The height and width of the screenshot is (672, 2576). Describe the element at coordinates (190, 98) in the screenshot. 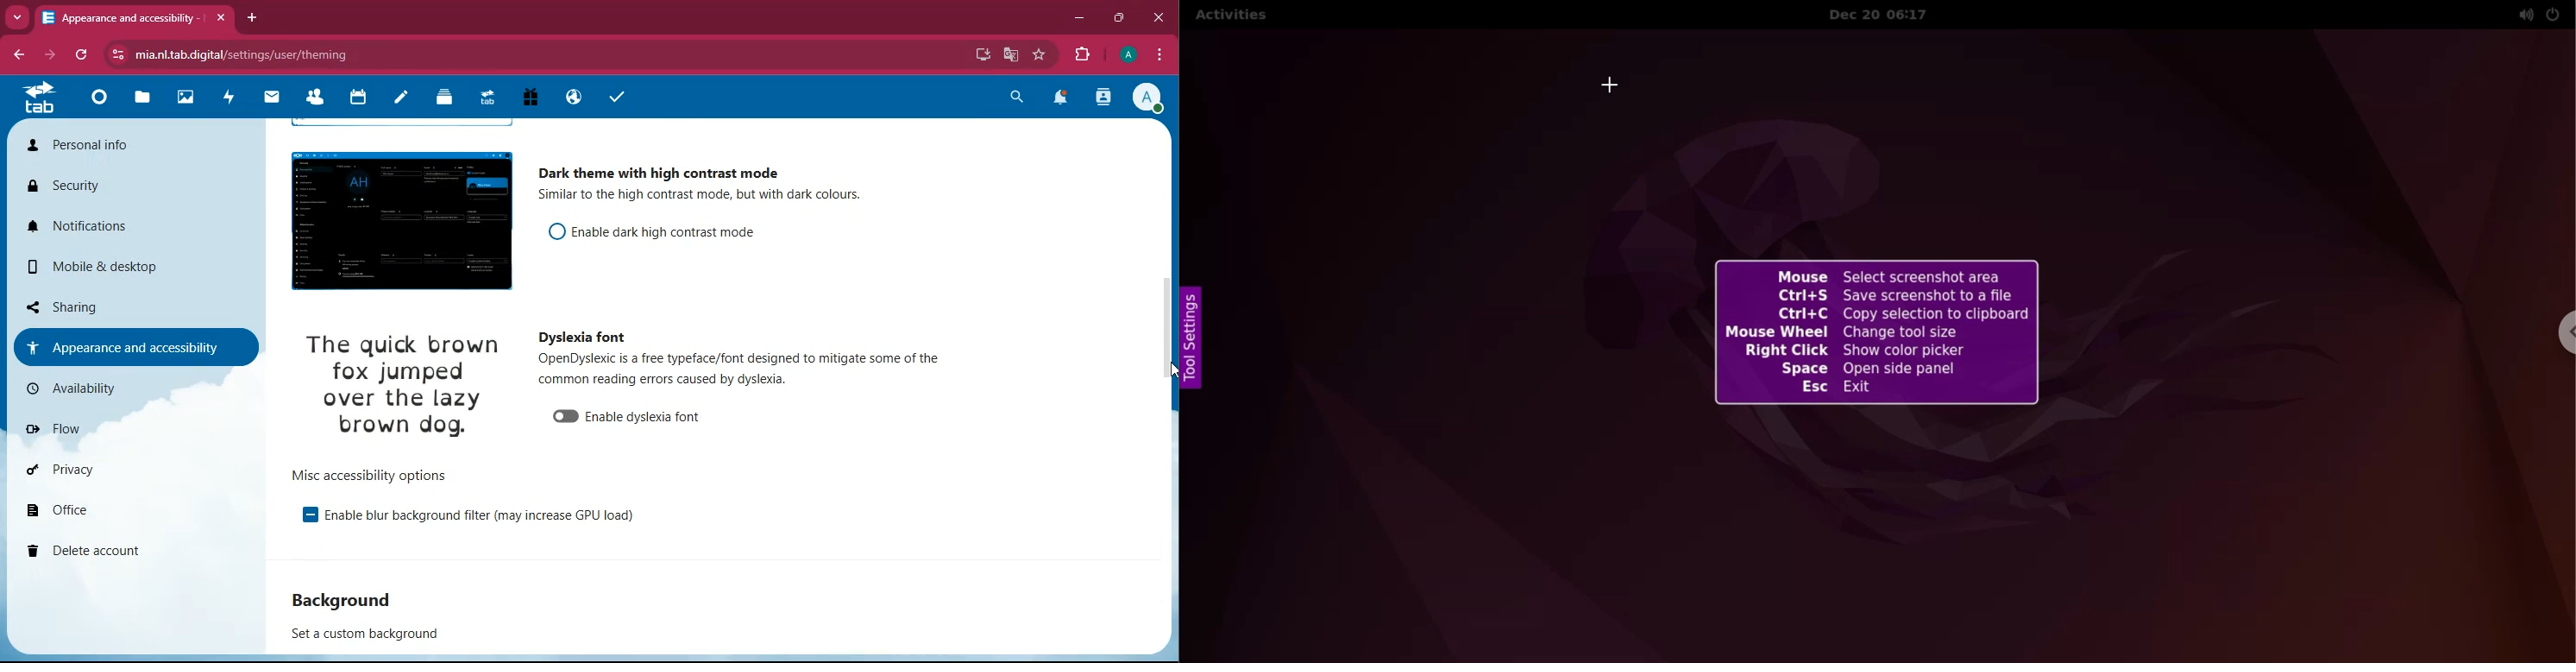

I see `images` at that location.